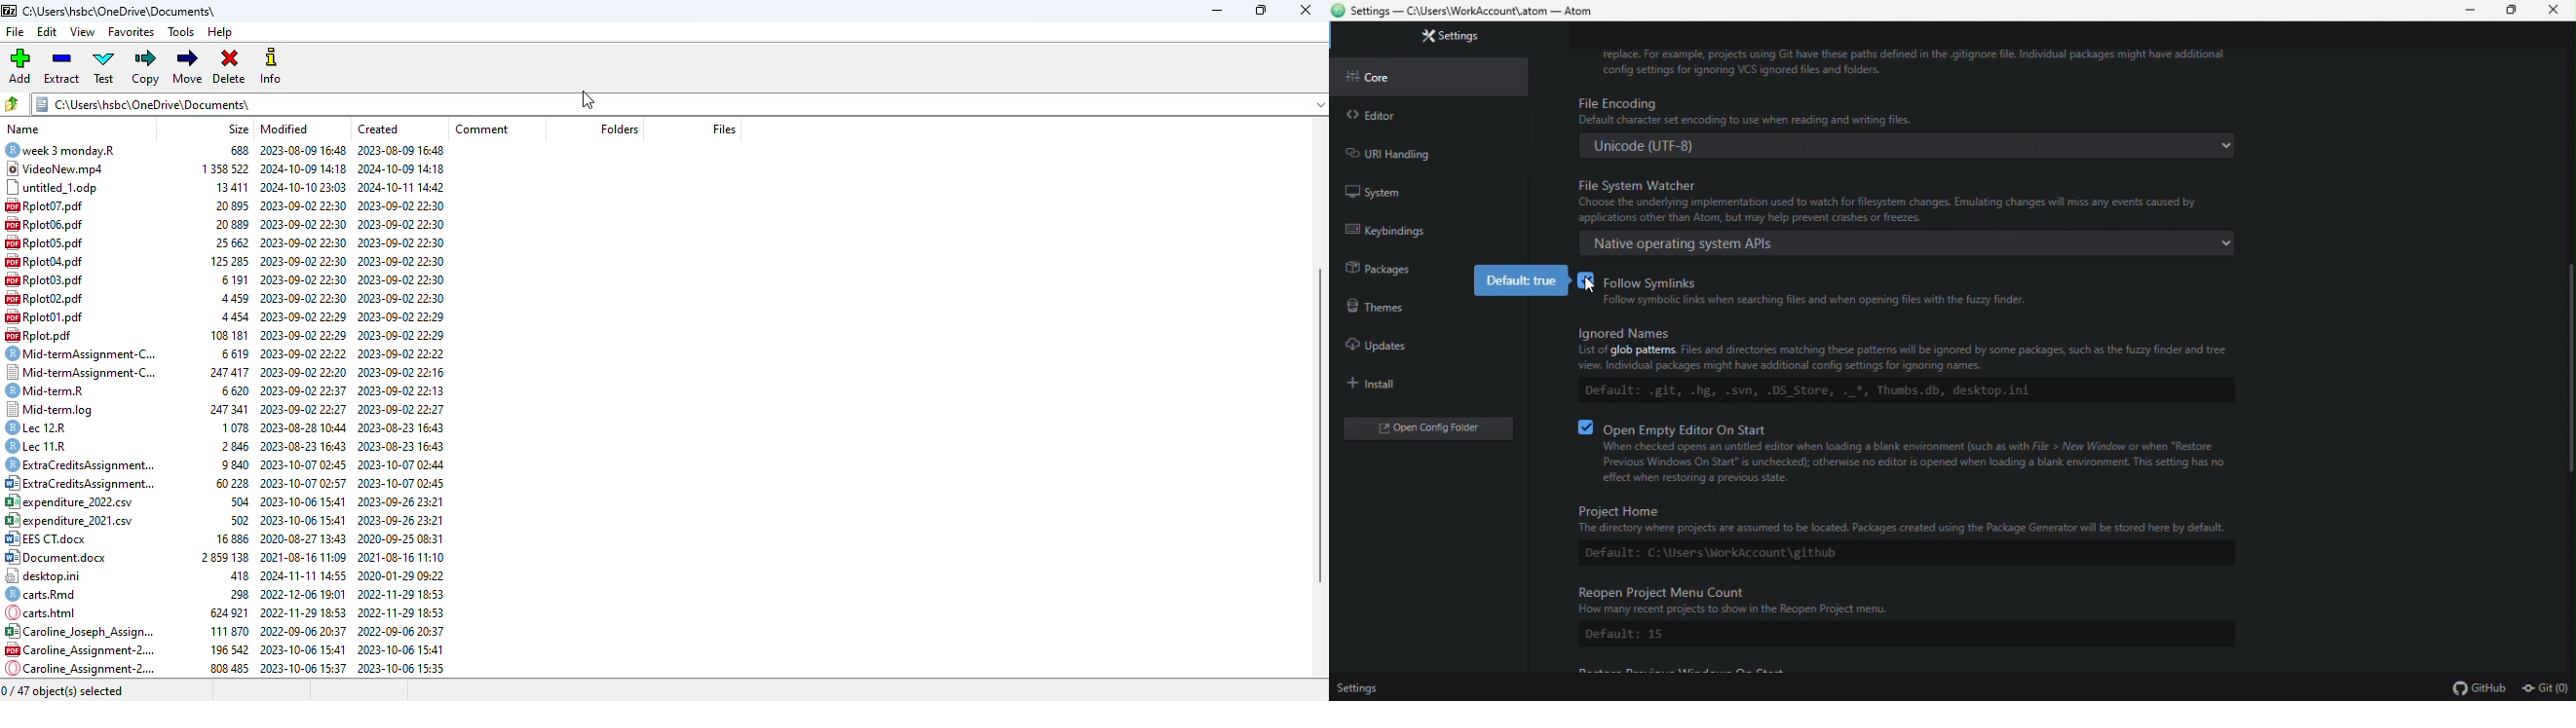 The height and width of the screenshot is (728, 2576). I want to click on 2022-11-29 18:53, so click(402, 611).